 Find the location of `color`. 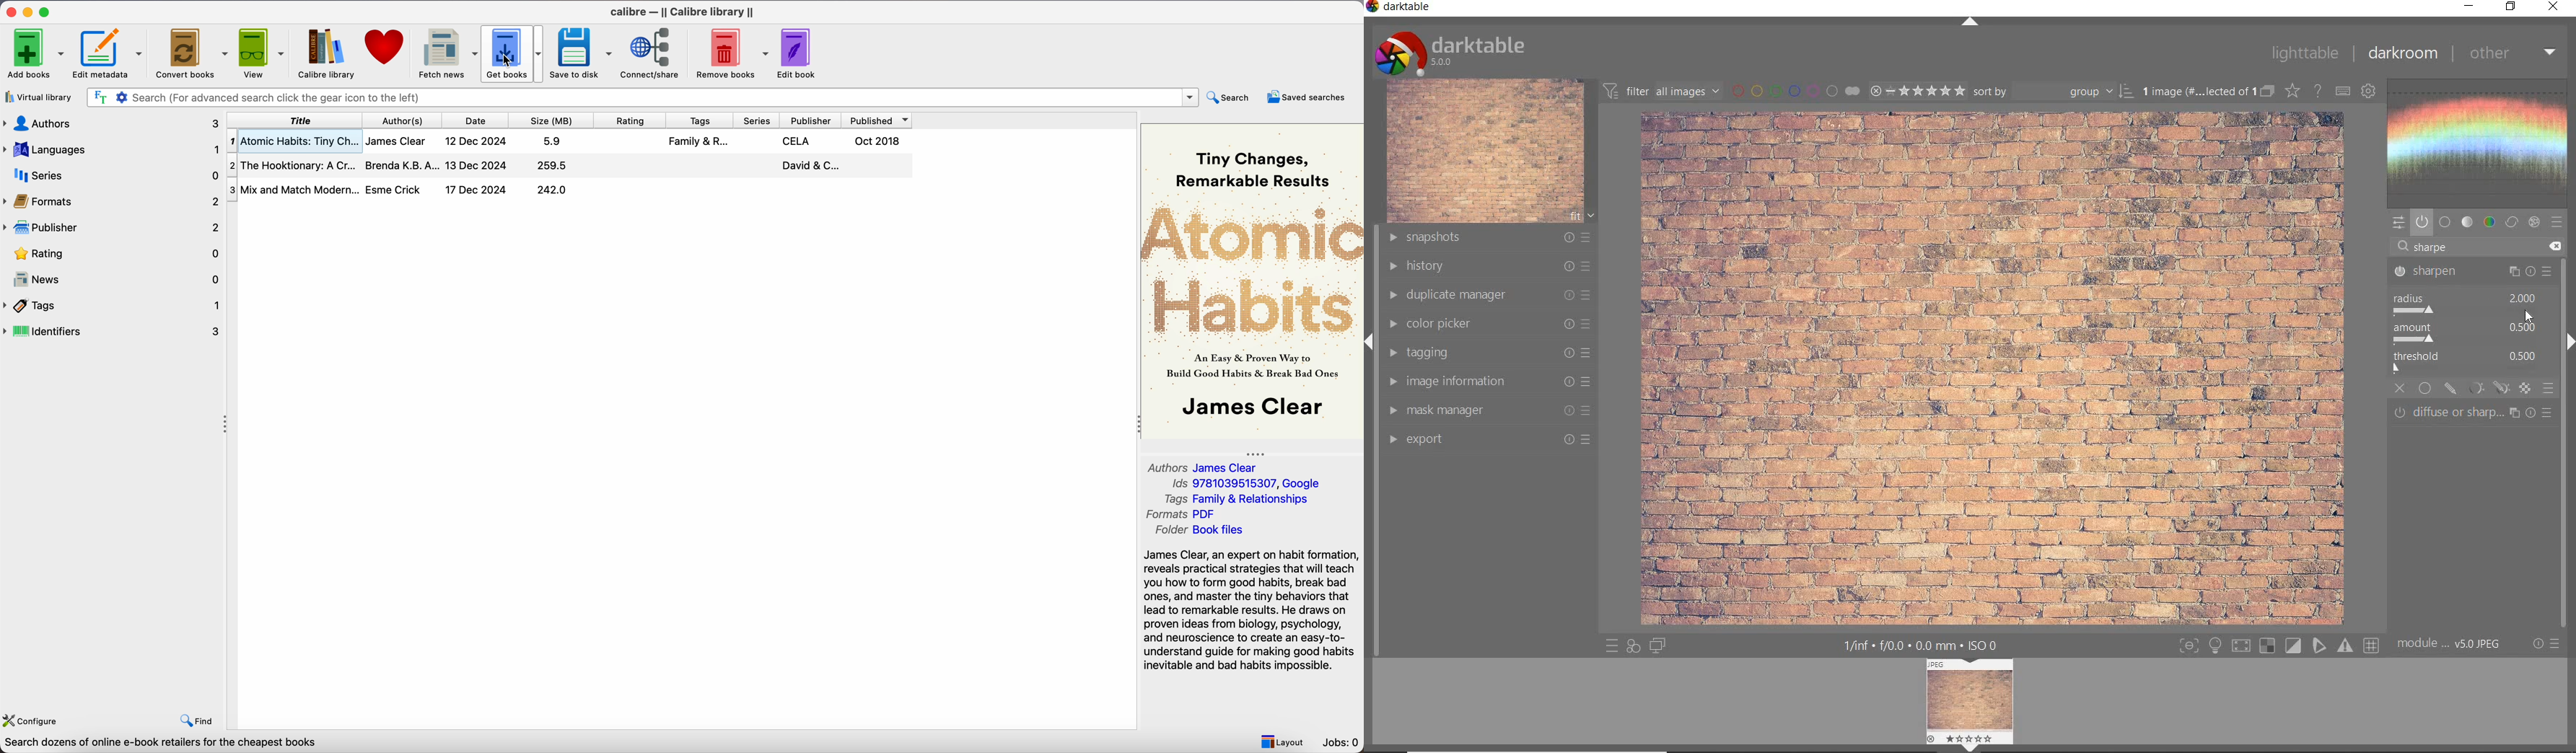

color is located at coordinates (2489, 222).